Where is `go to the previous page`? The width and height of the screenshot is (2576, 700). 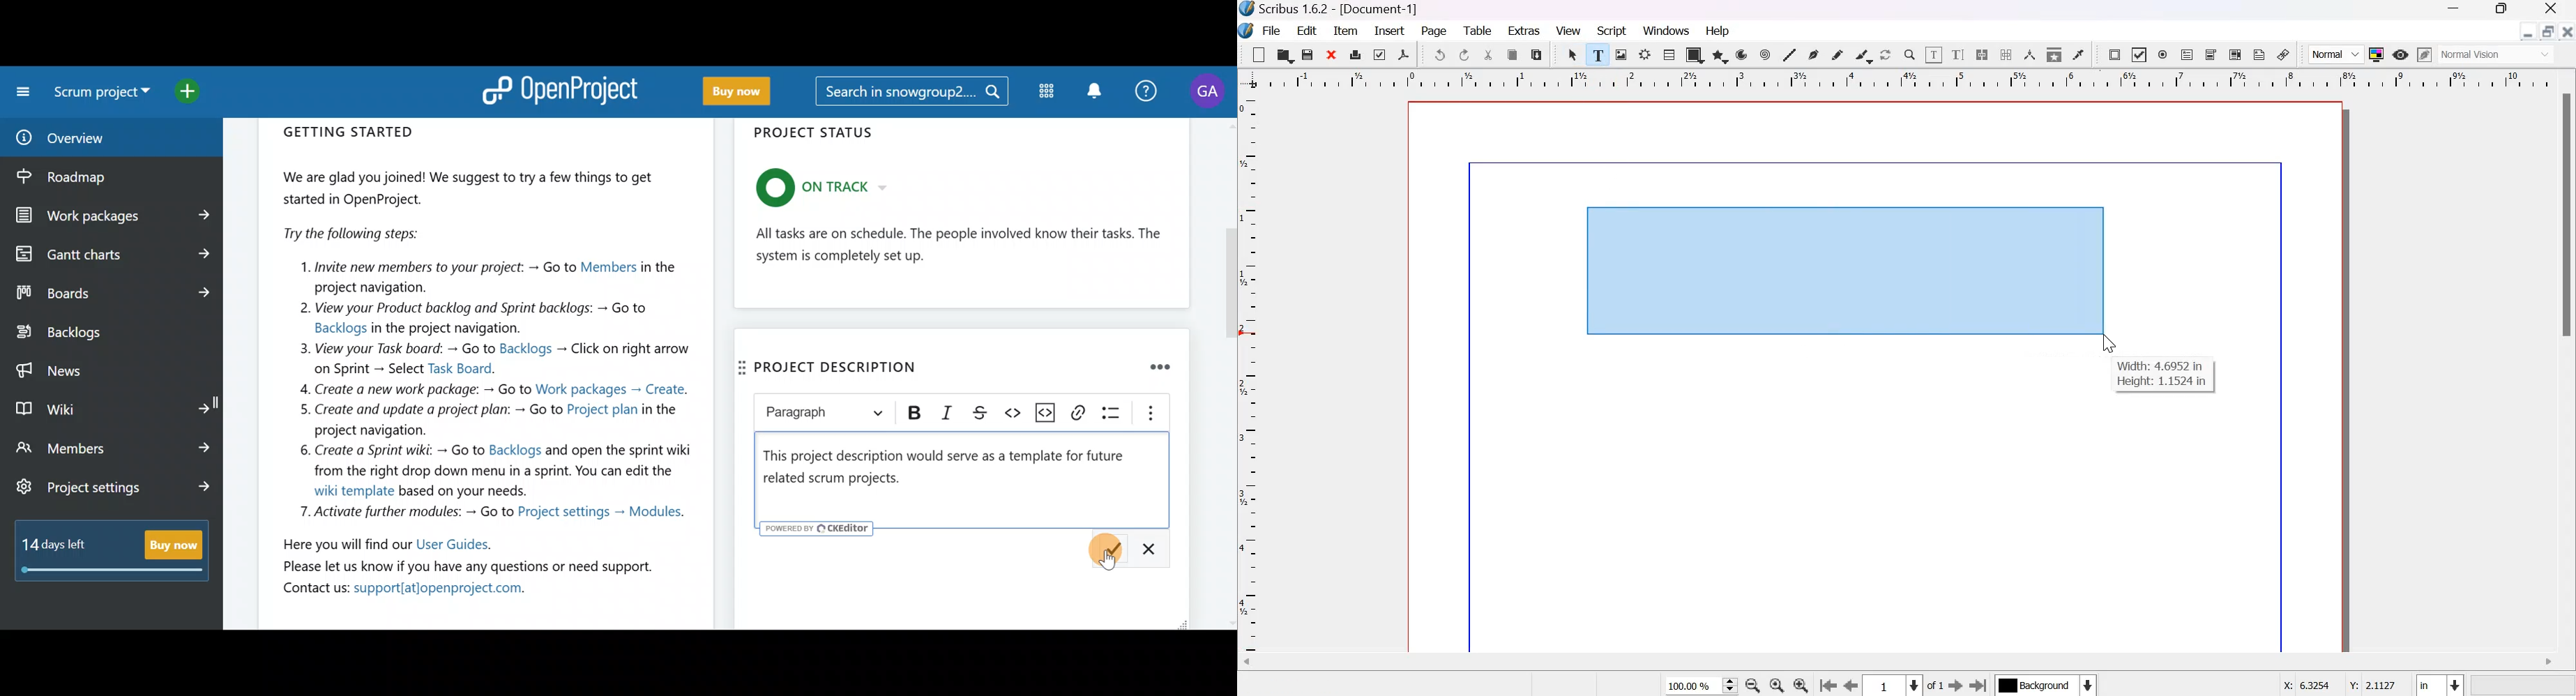
go to the previous page is located at coordinates (1851, 686).